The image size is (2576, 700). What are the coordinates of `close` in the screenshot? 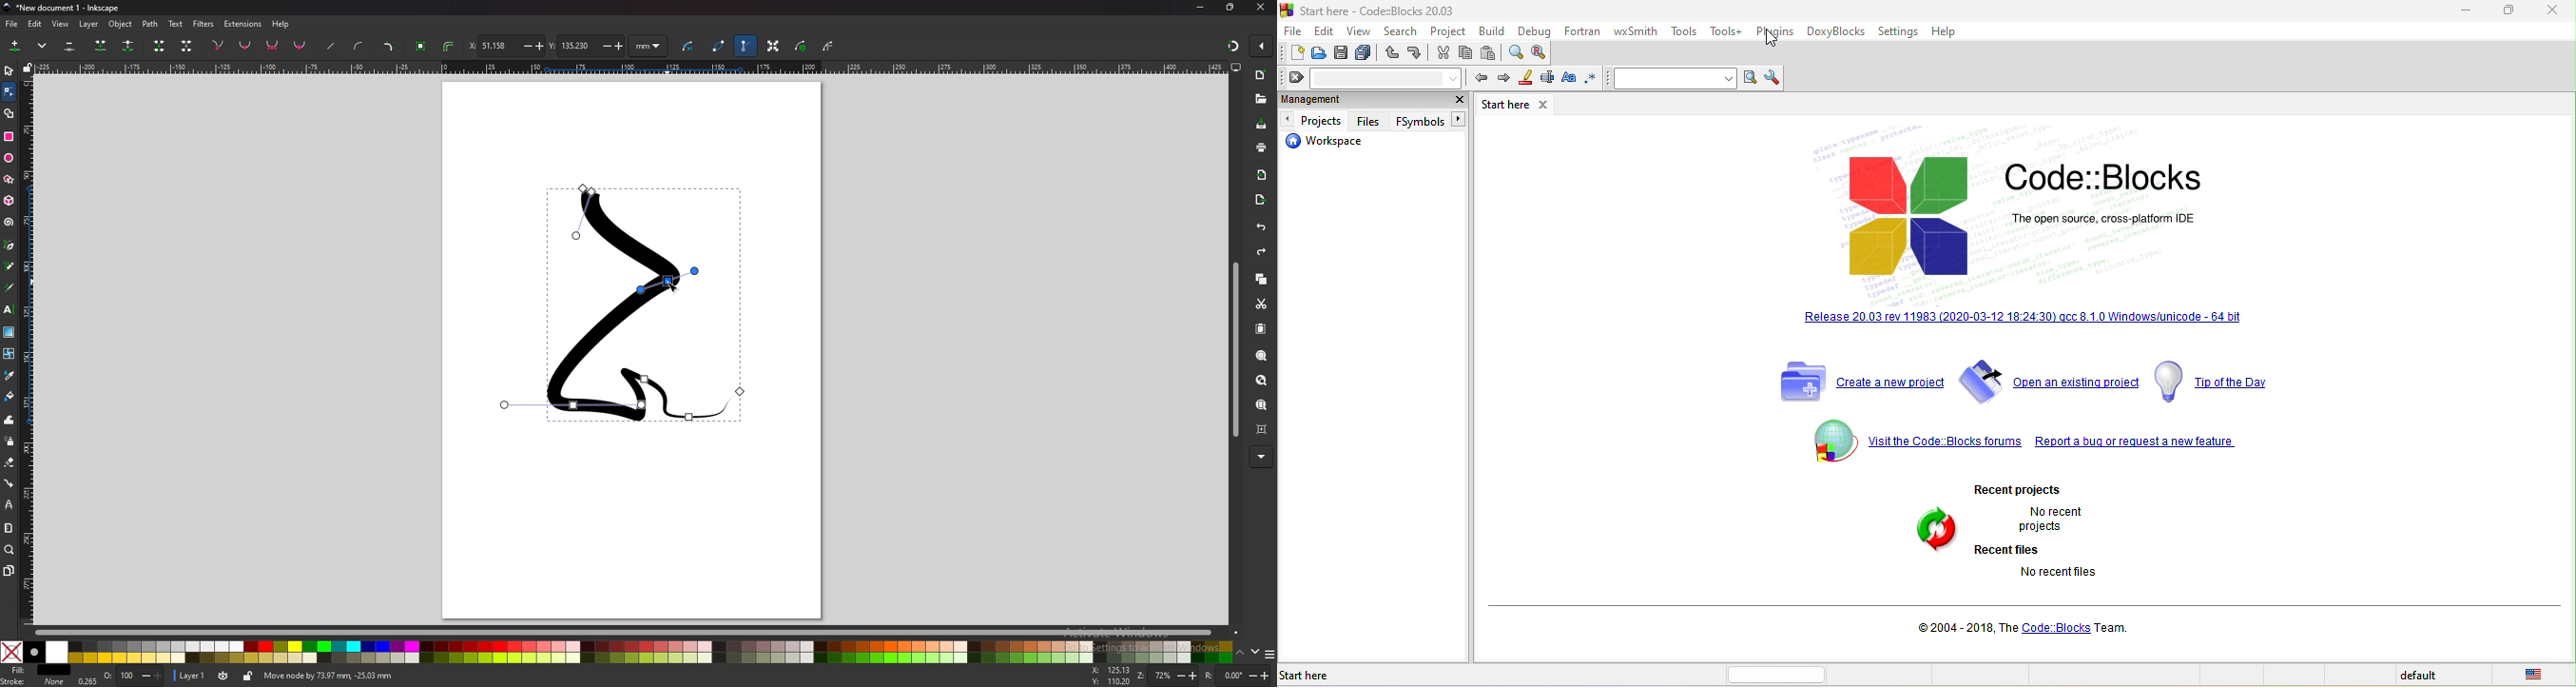 It's located at (1262, 8).